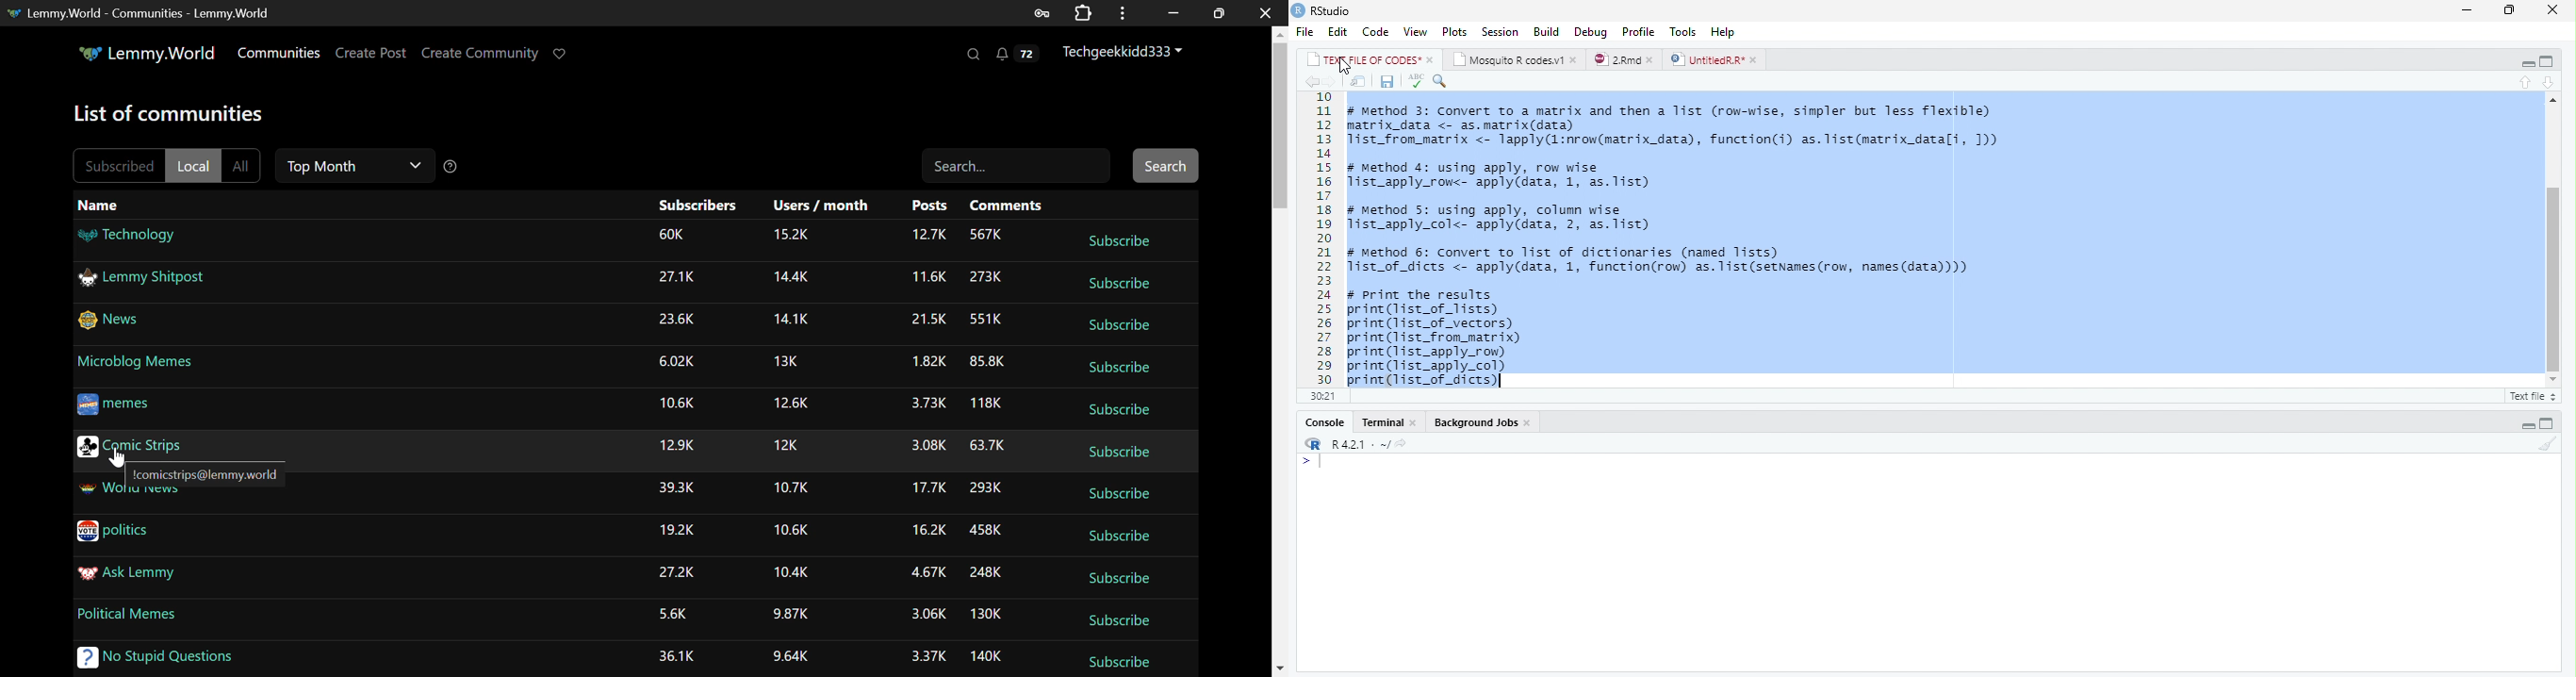 Image resolution: width=2576 pixels, height=700 pixels. What do you see at coordinates (677, 360) in the screenshot?
I see `Amount` at bounding box center [677, 360].